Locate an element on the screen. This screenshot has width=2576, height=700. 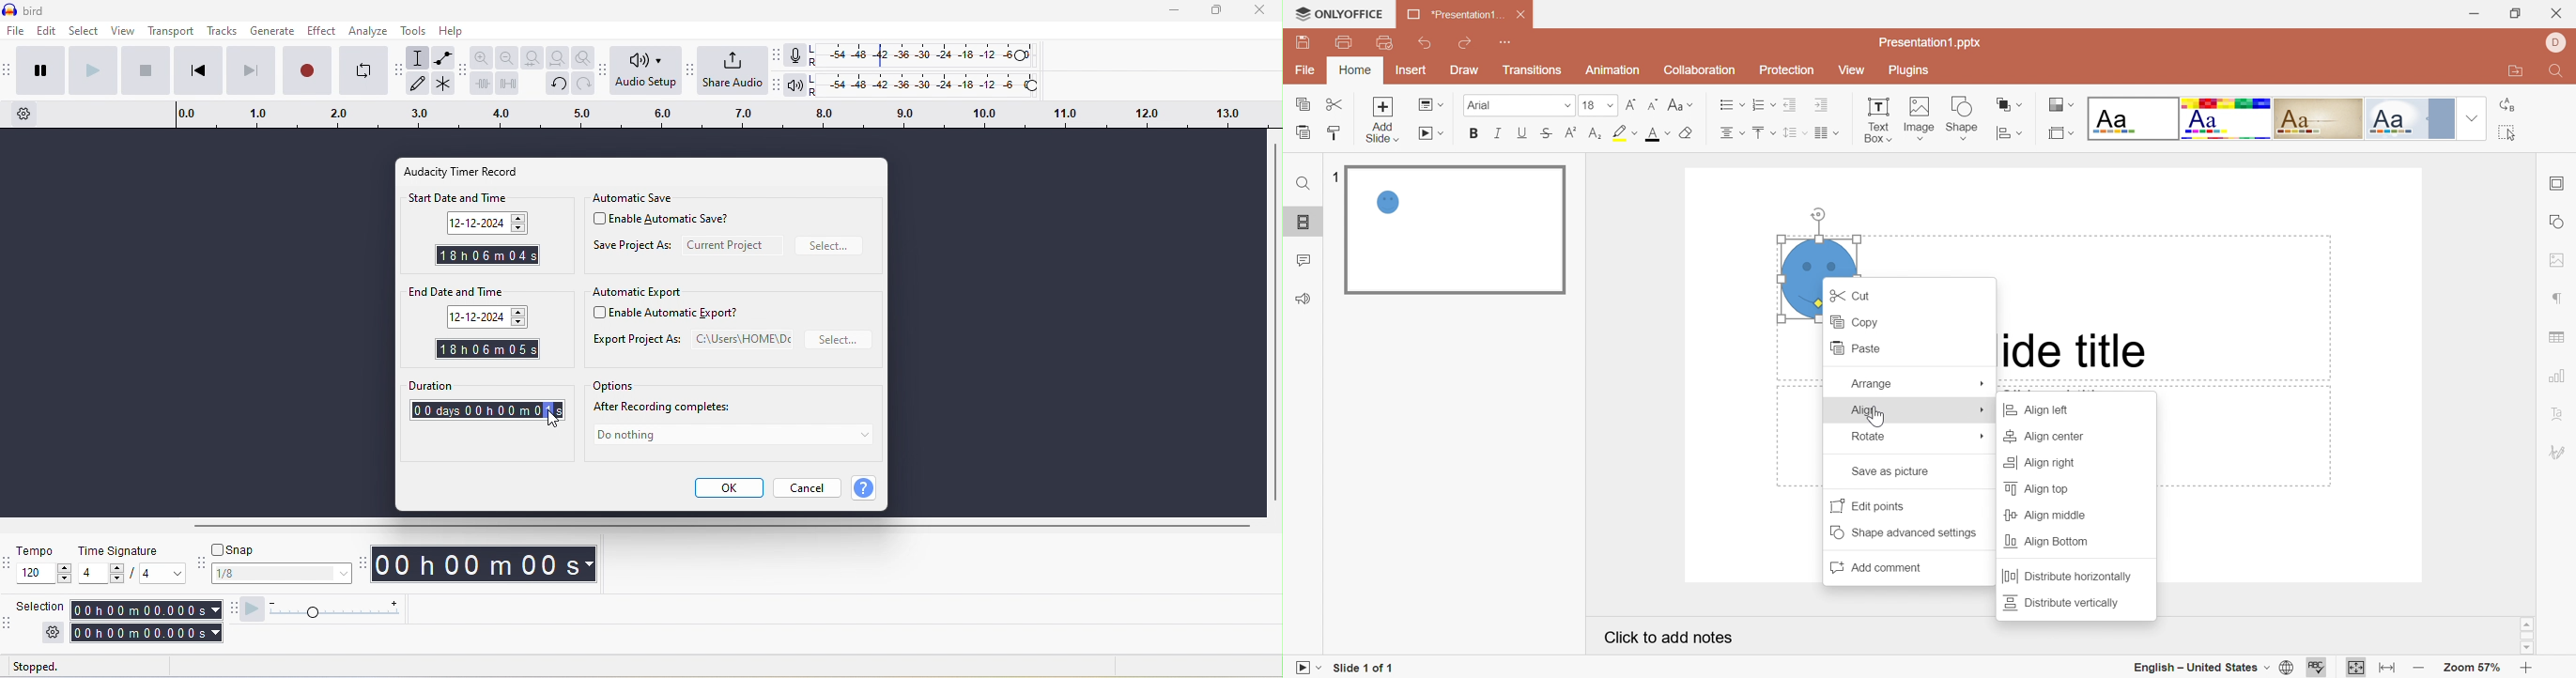
ok is located at coordinates (728, 488).